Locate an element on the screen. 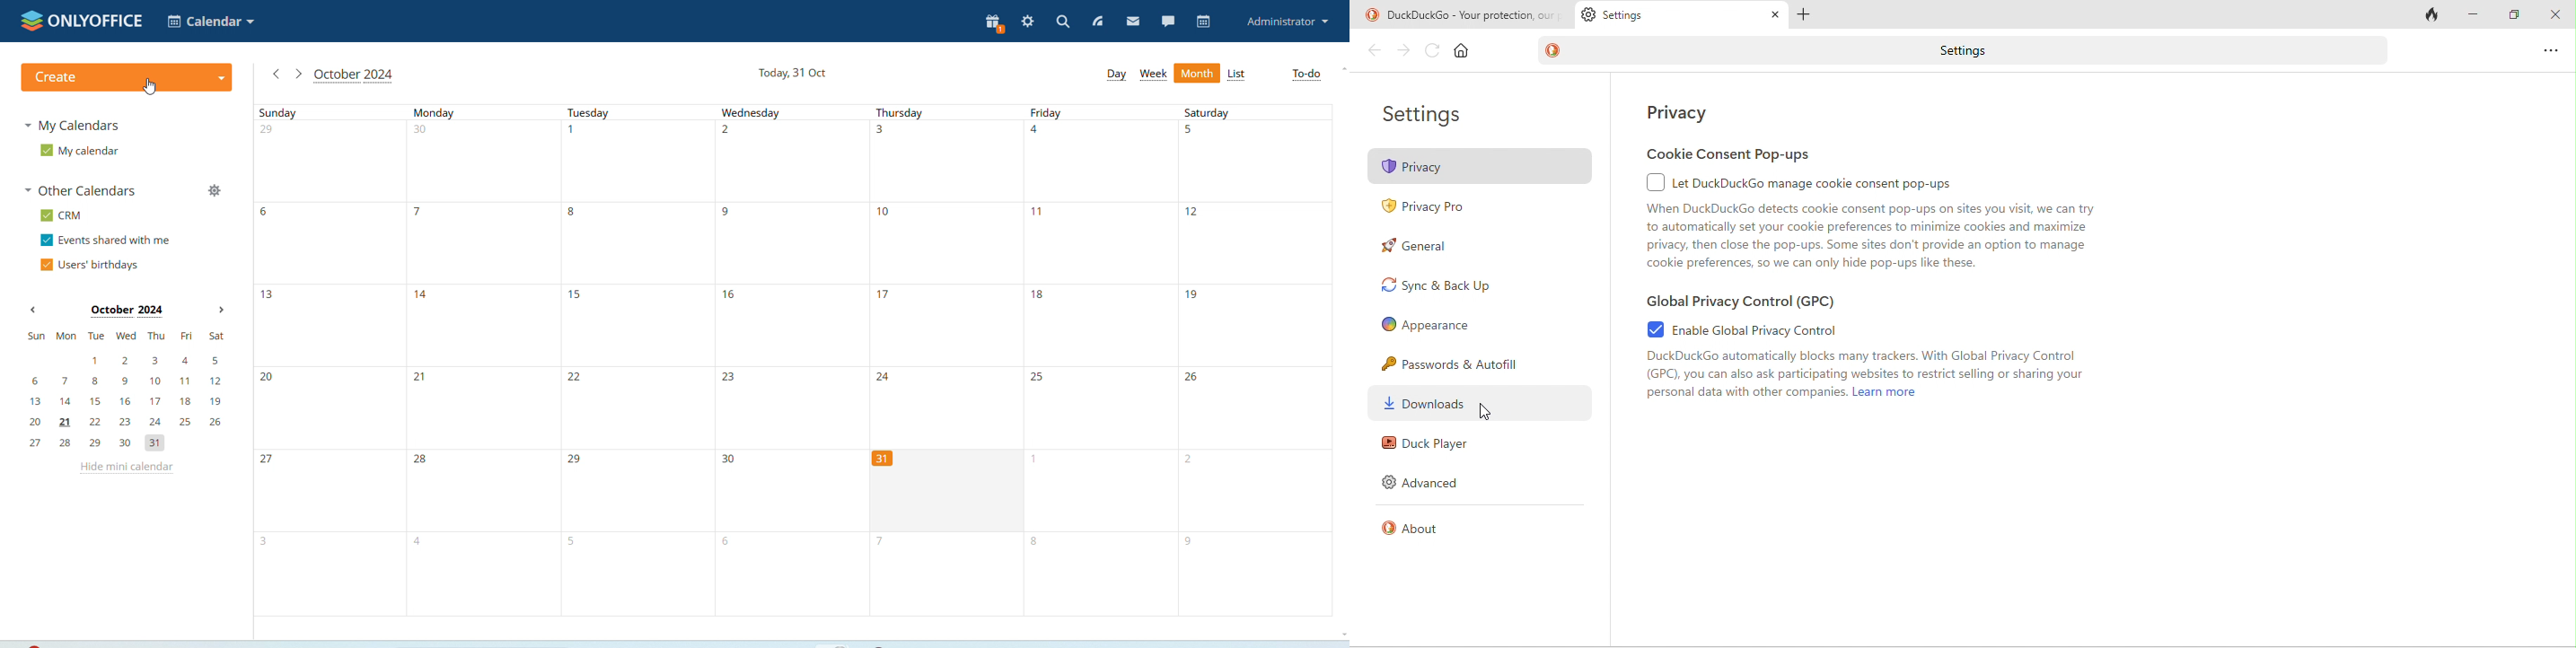  Checkbox is located at coordinates (1647, 329).